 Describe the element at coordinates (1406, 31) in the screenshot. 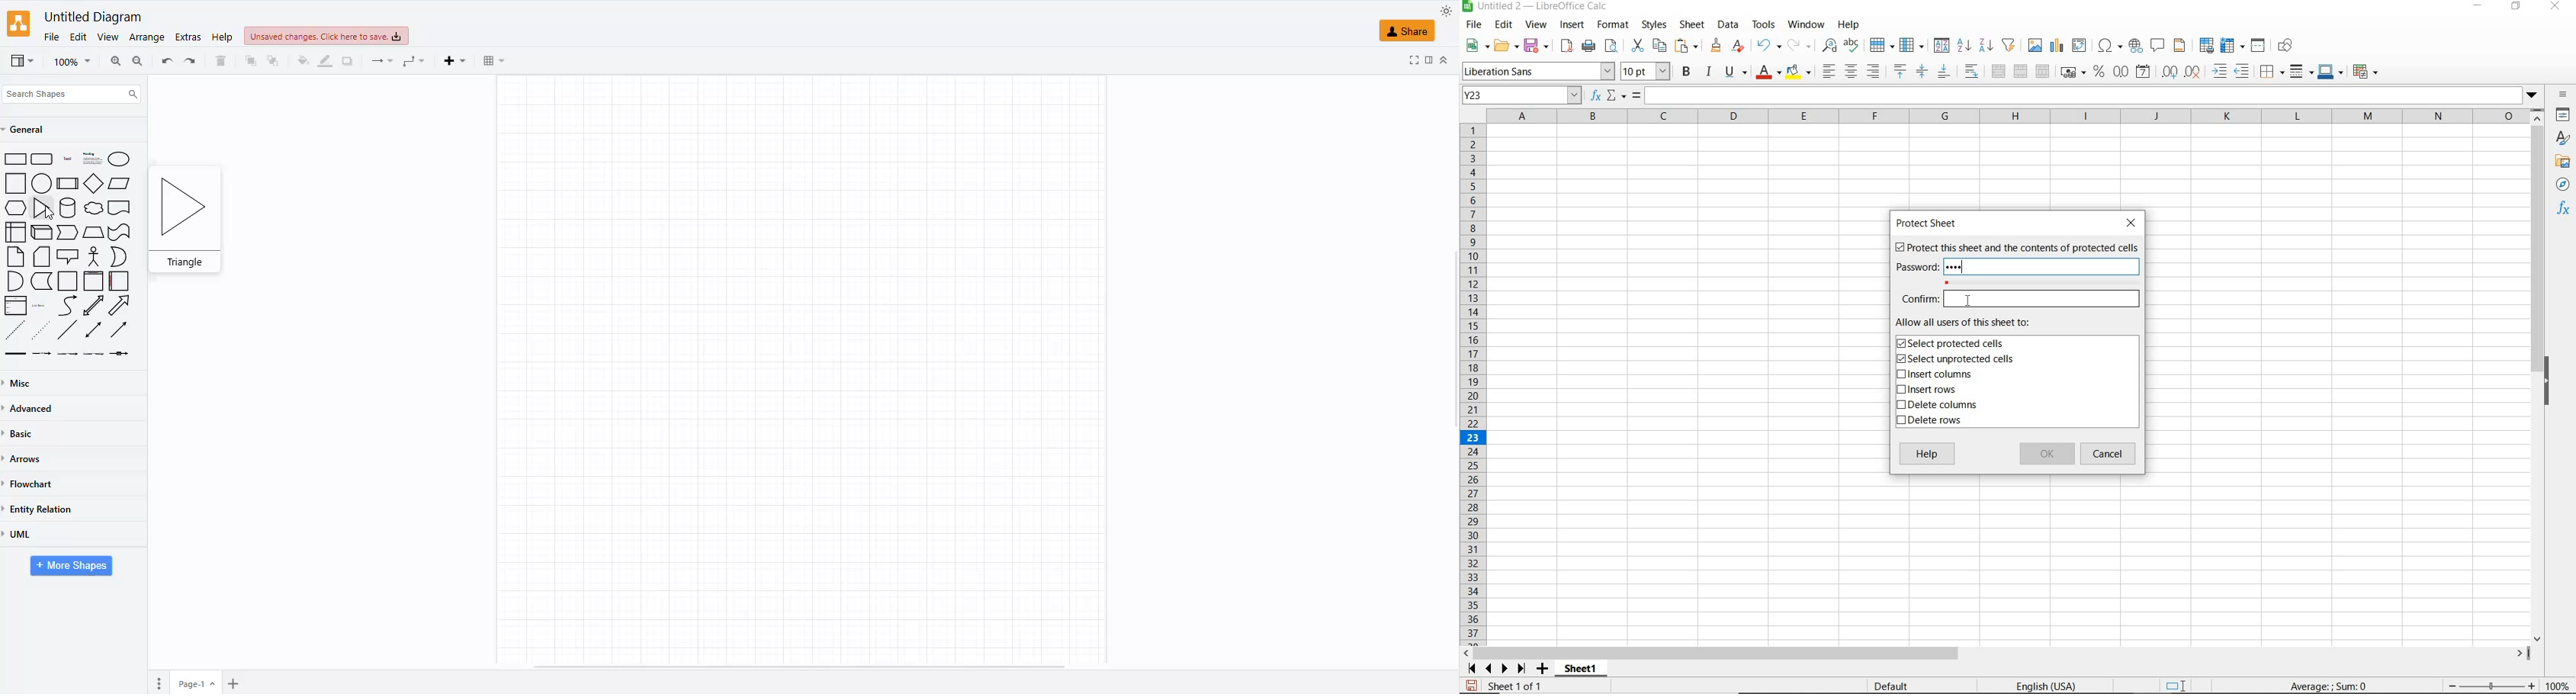

I see `shape` at that location.